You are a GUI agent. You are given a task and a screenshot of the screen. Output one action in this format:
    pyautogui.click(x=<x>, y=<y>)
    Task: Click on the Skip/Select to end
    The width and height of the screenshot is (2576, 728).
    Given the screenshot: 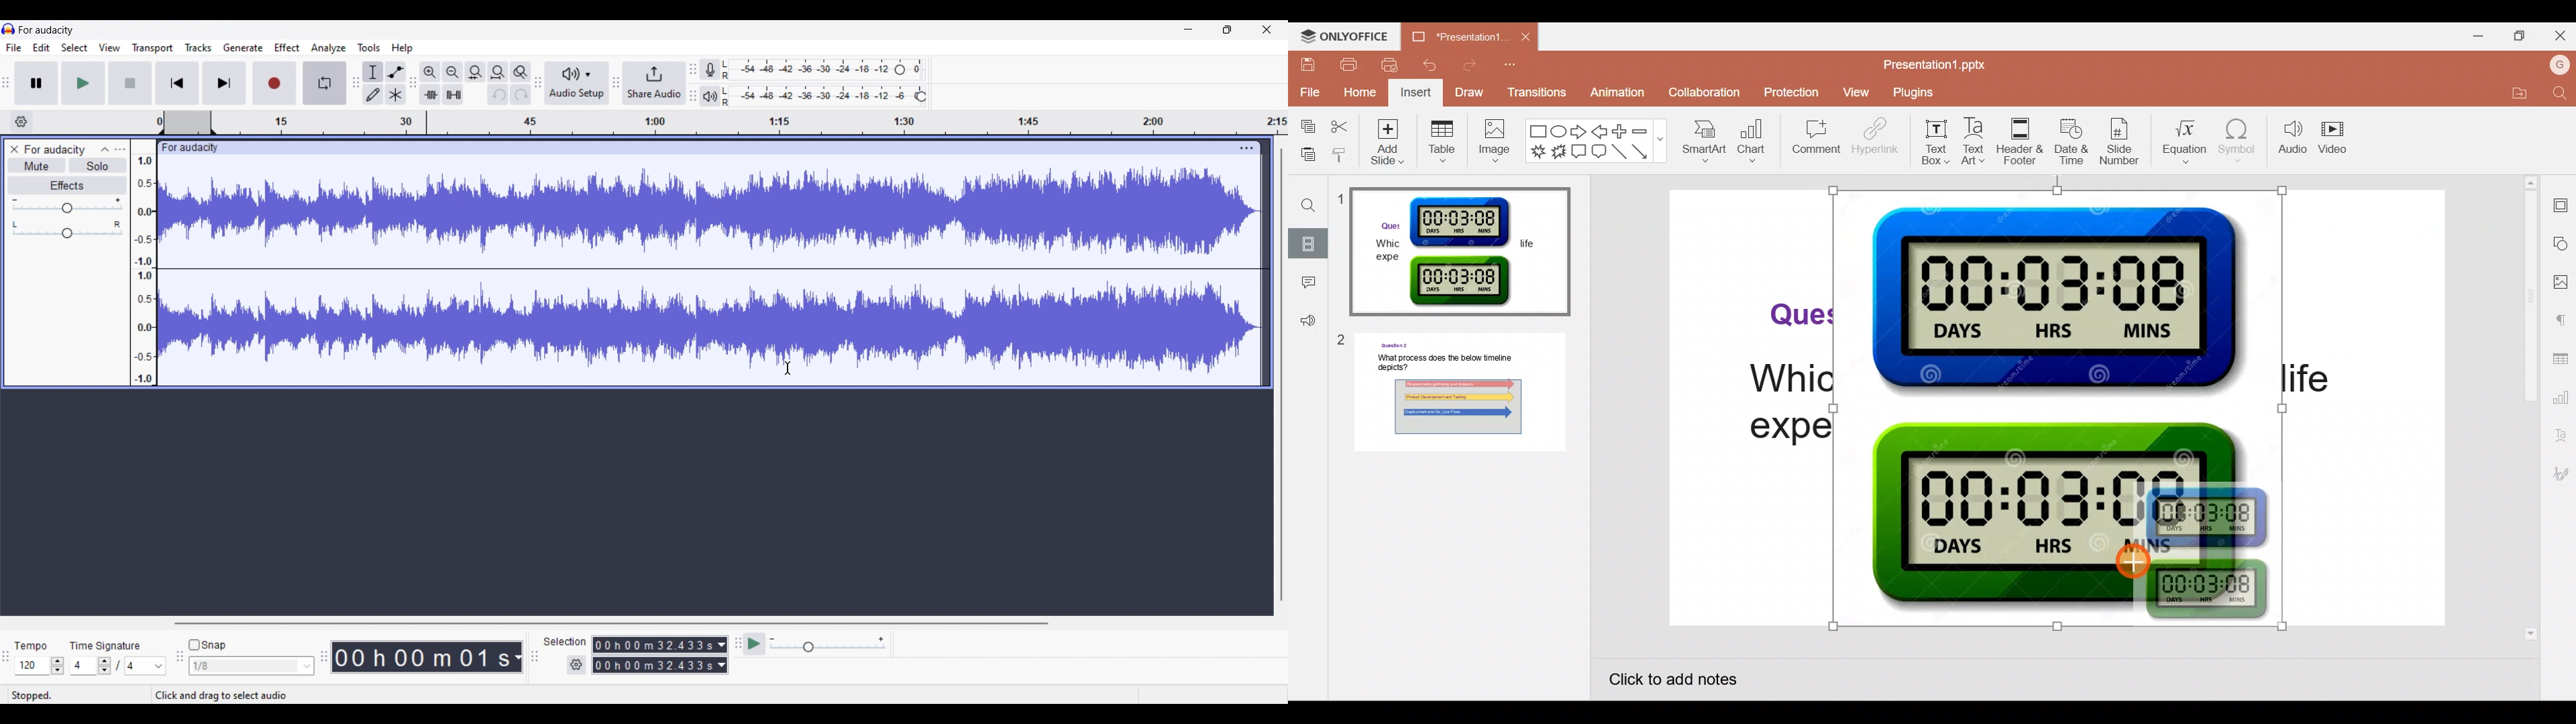 What is the action you would take?
    pyautogui.click(x=225, y=83)
    